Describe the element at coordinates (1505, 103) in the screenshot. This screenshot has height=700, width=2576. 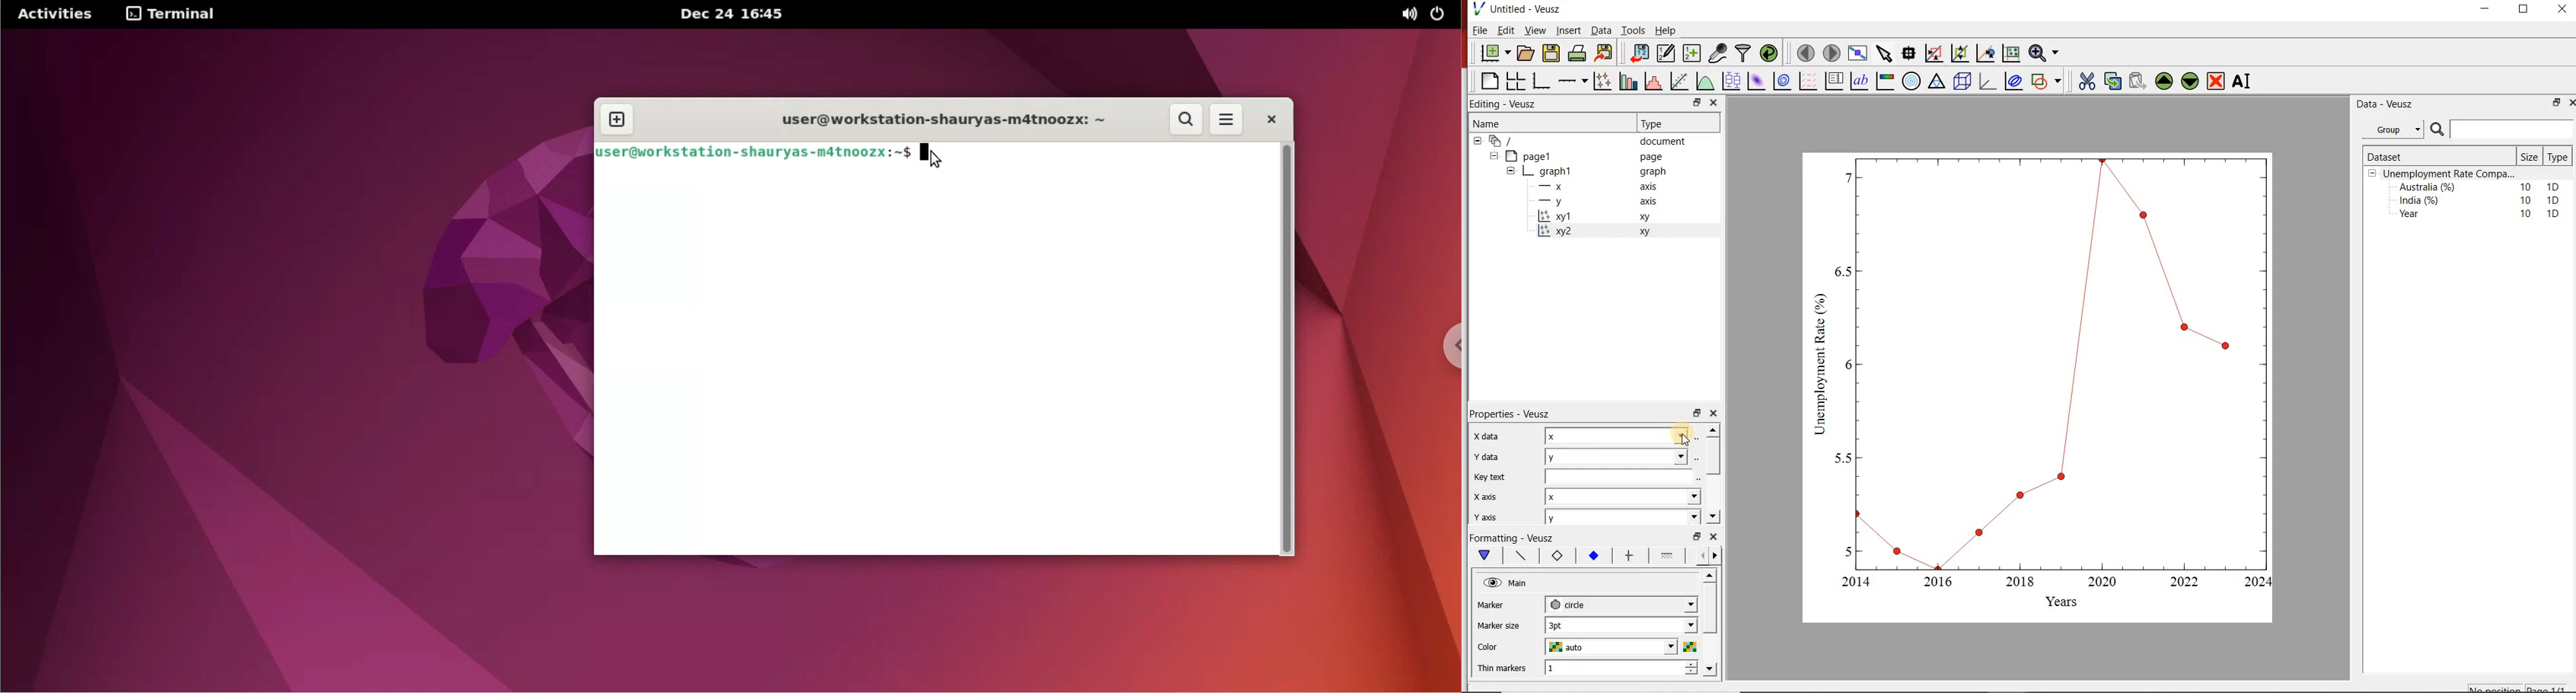
I see `Editing - Veusz` at that location.